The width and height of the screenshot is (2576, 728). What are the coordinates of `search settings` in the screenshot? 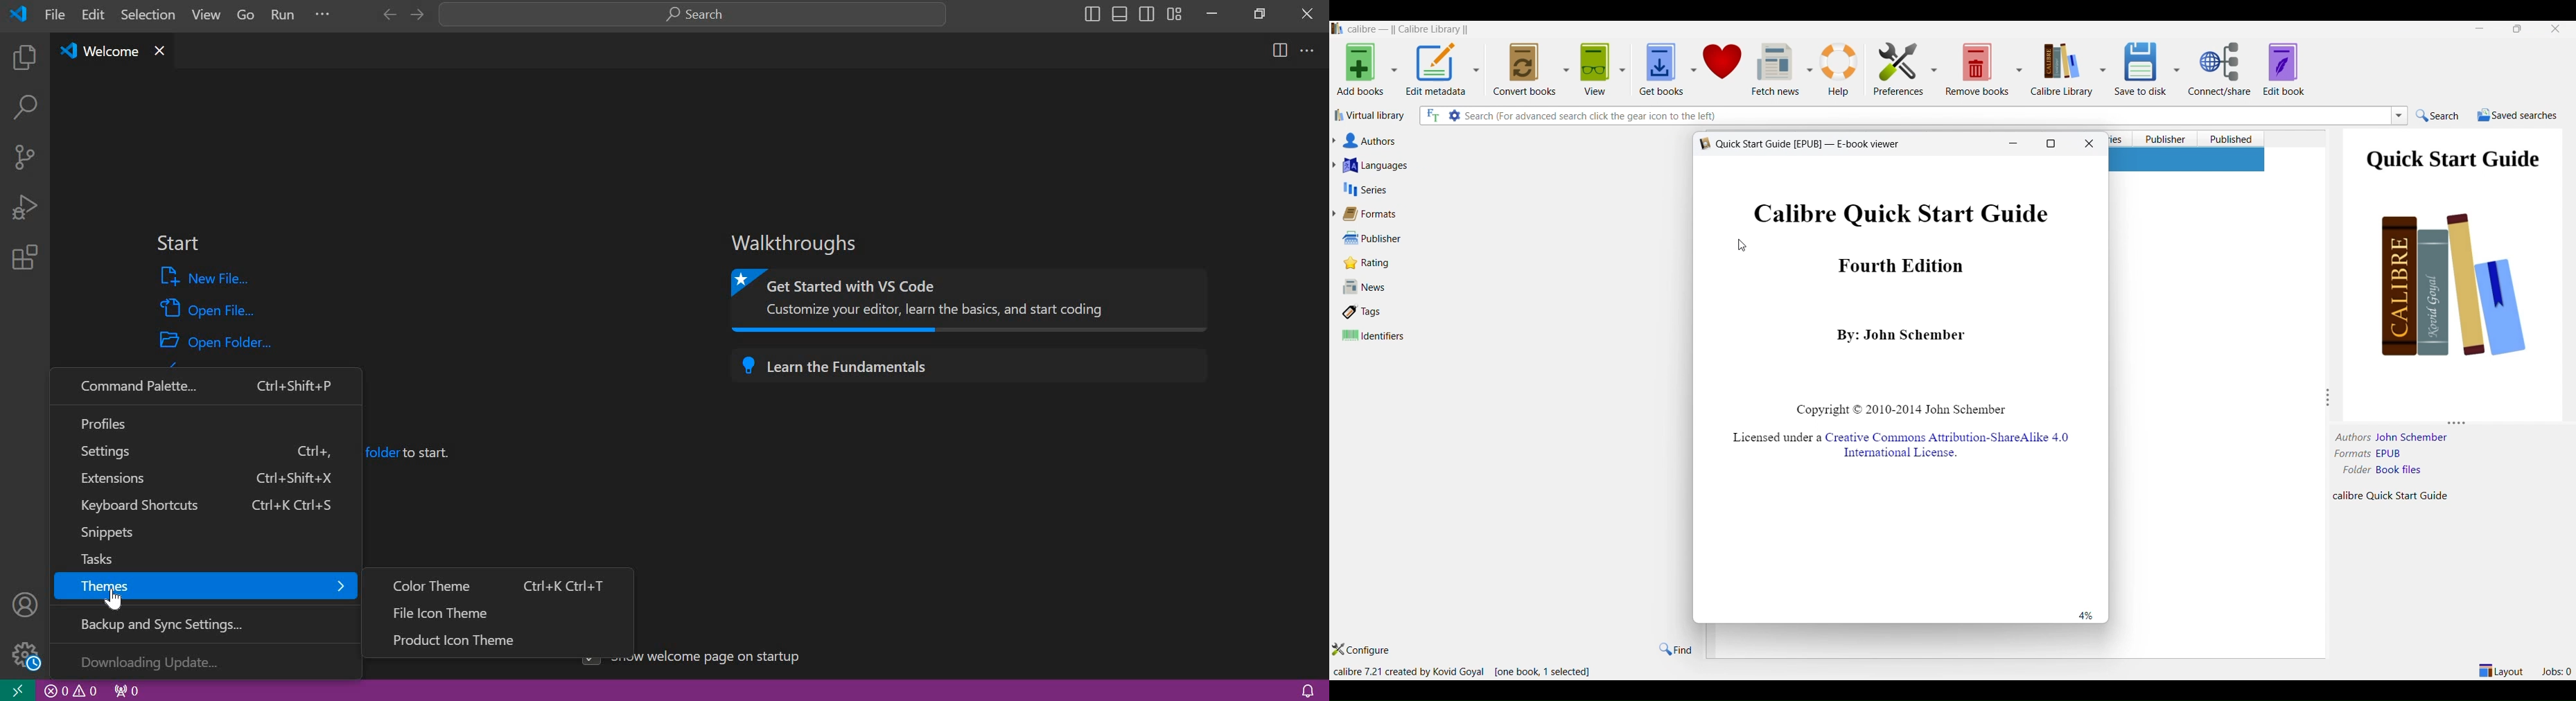 It's located at (1455, 116).